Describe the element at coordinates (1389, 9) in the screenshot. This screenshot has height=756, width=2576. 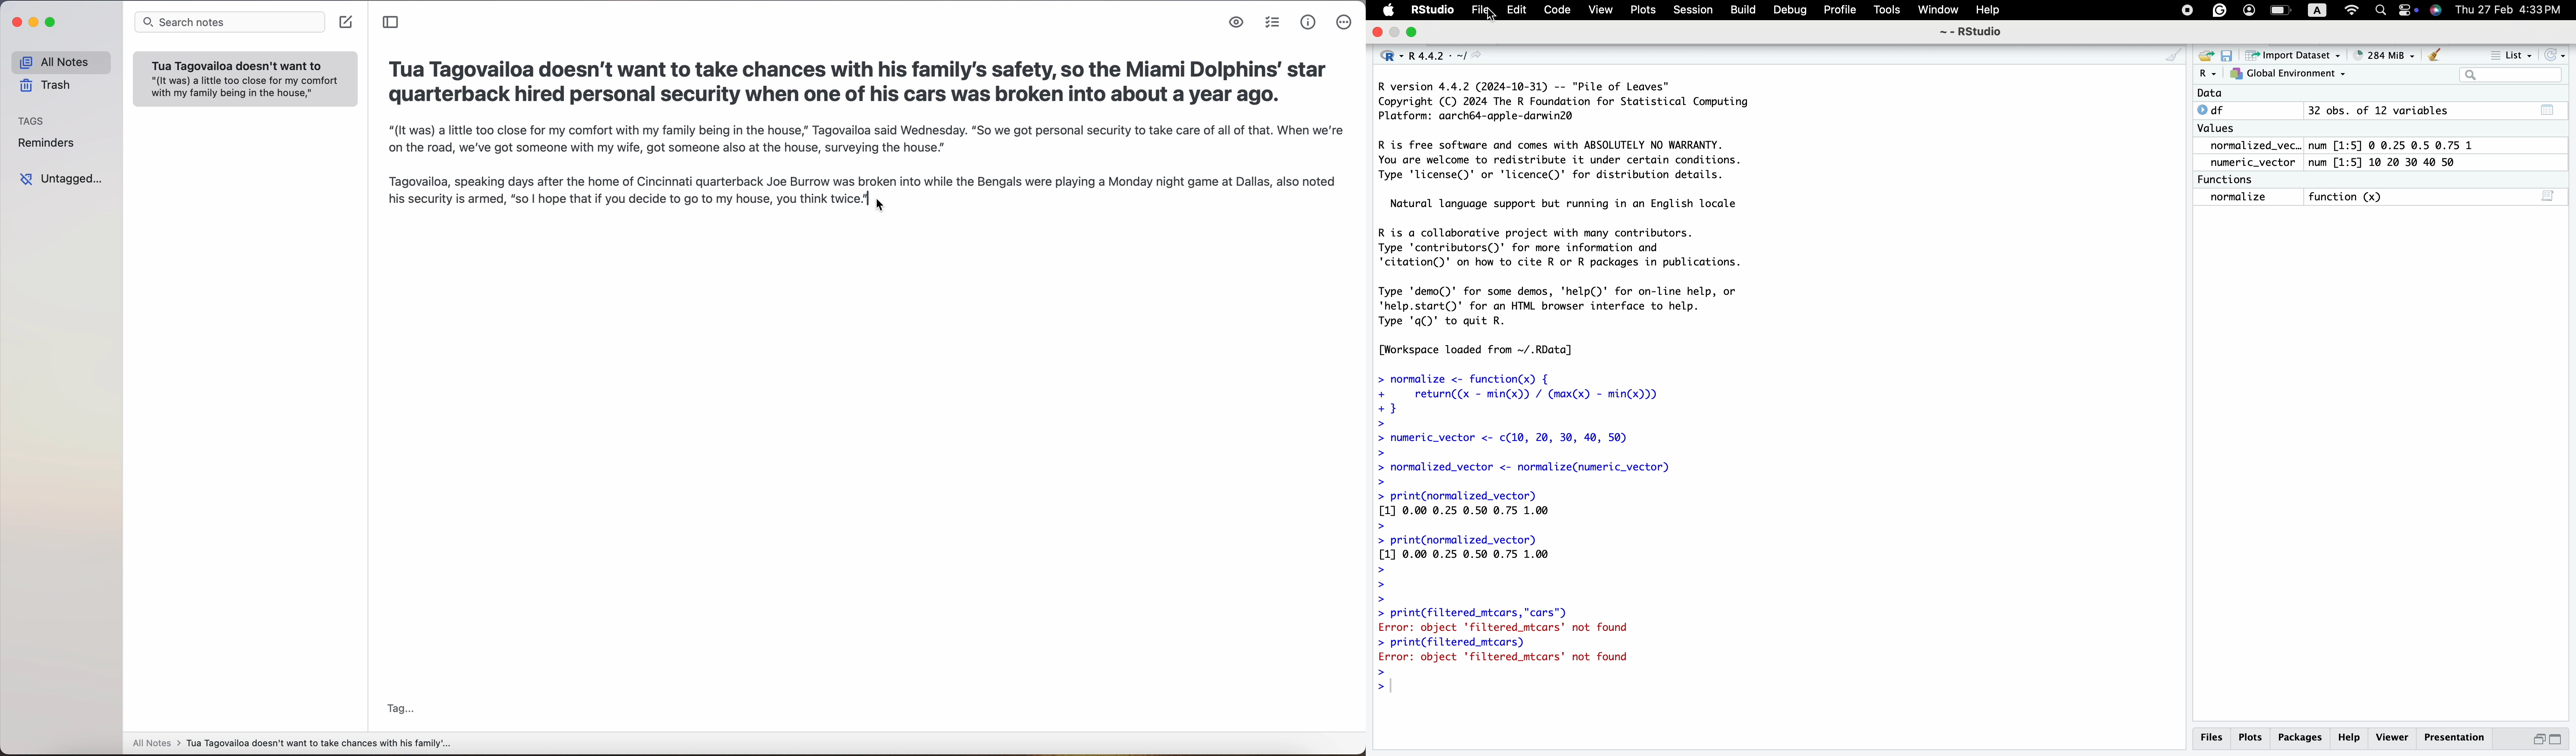
I see `apple logo` at that location.